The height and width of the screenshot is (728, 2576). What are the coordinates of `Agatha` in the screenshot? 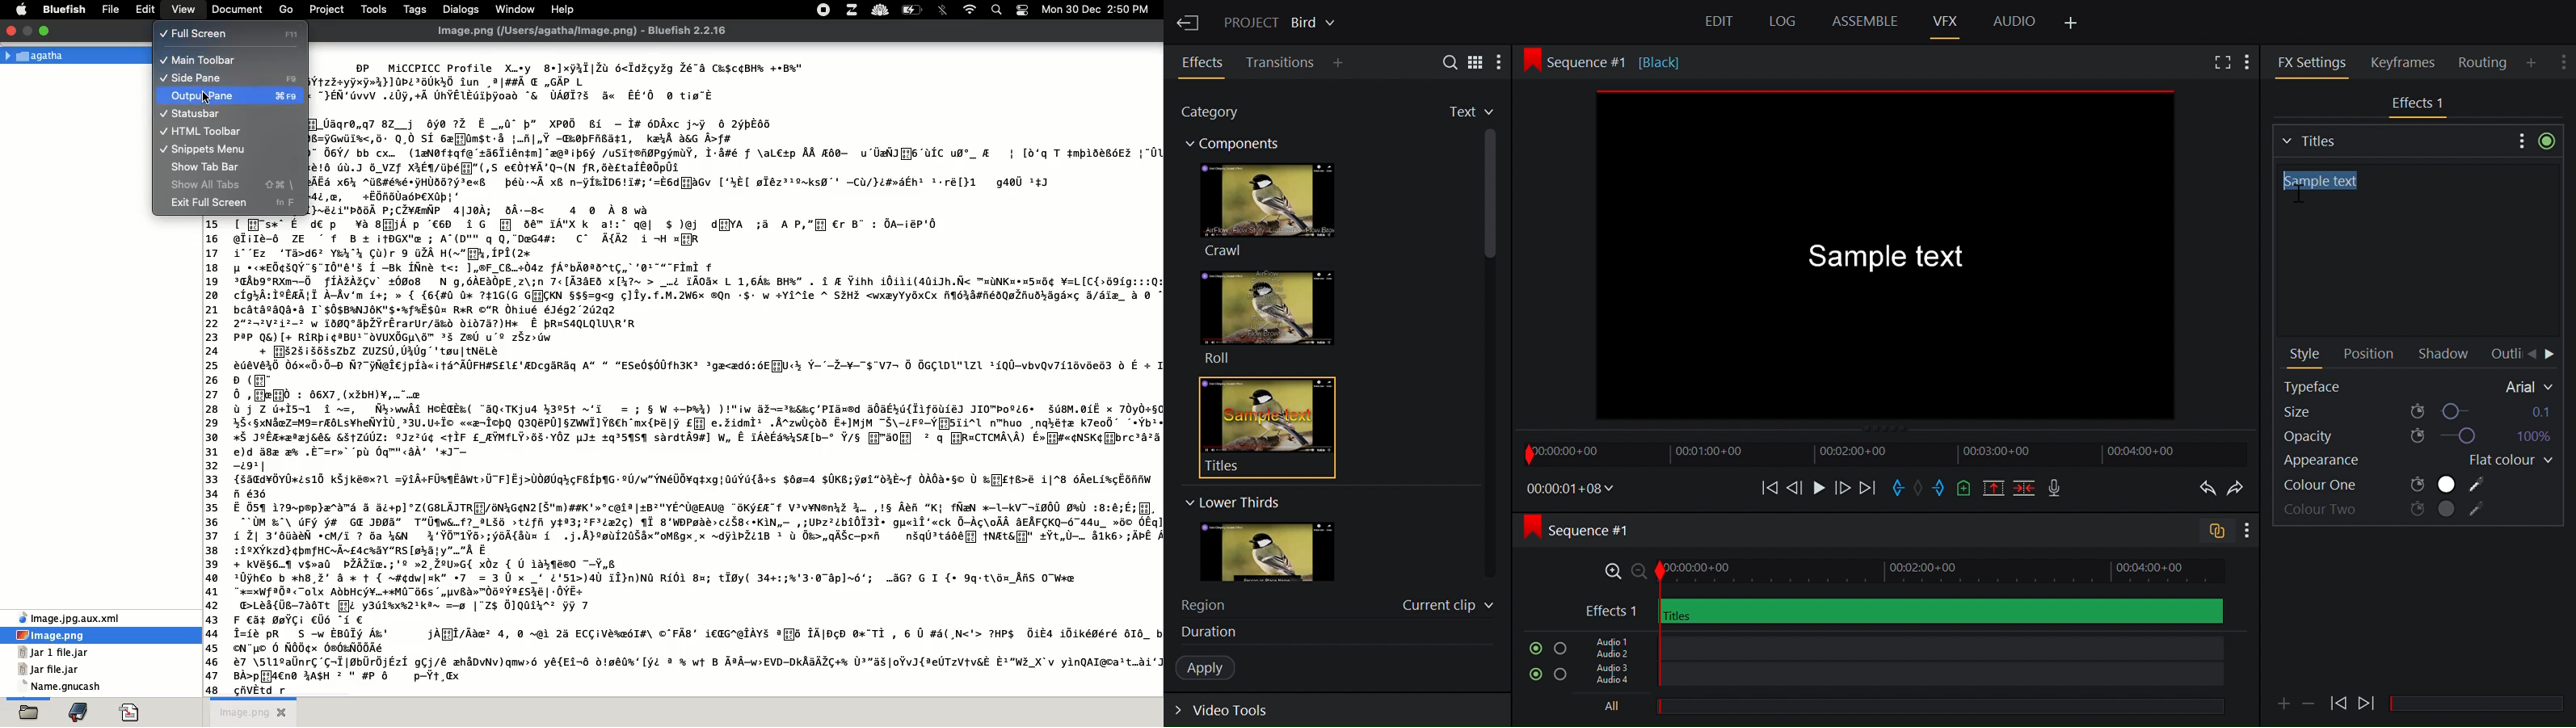 It's located at (39, 56).